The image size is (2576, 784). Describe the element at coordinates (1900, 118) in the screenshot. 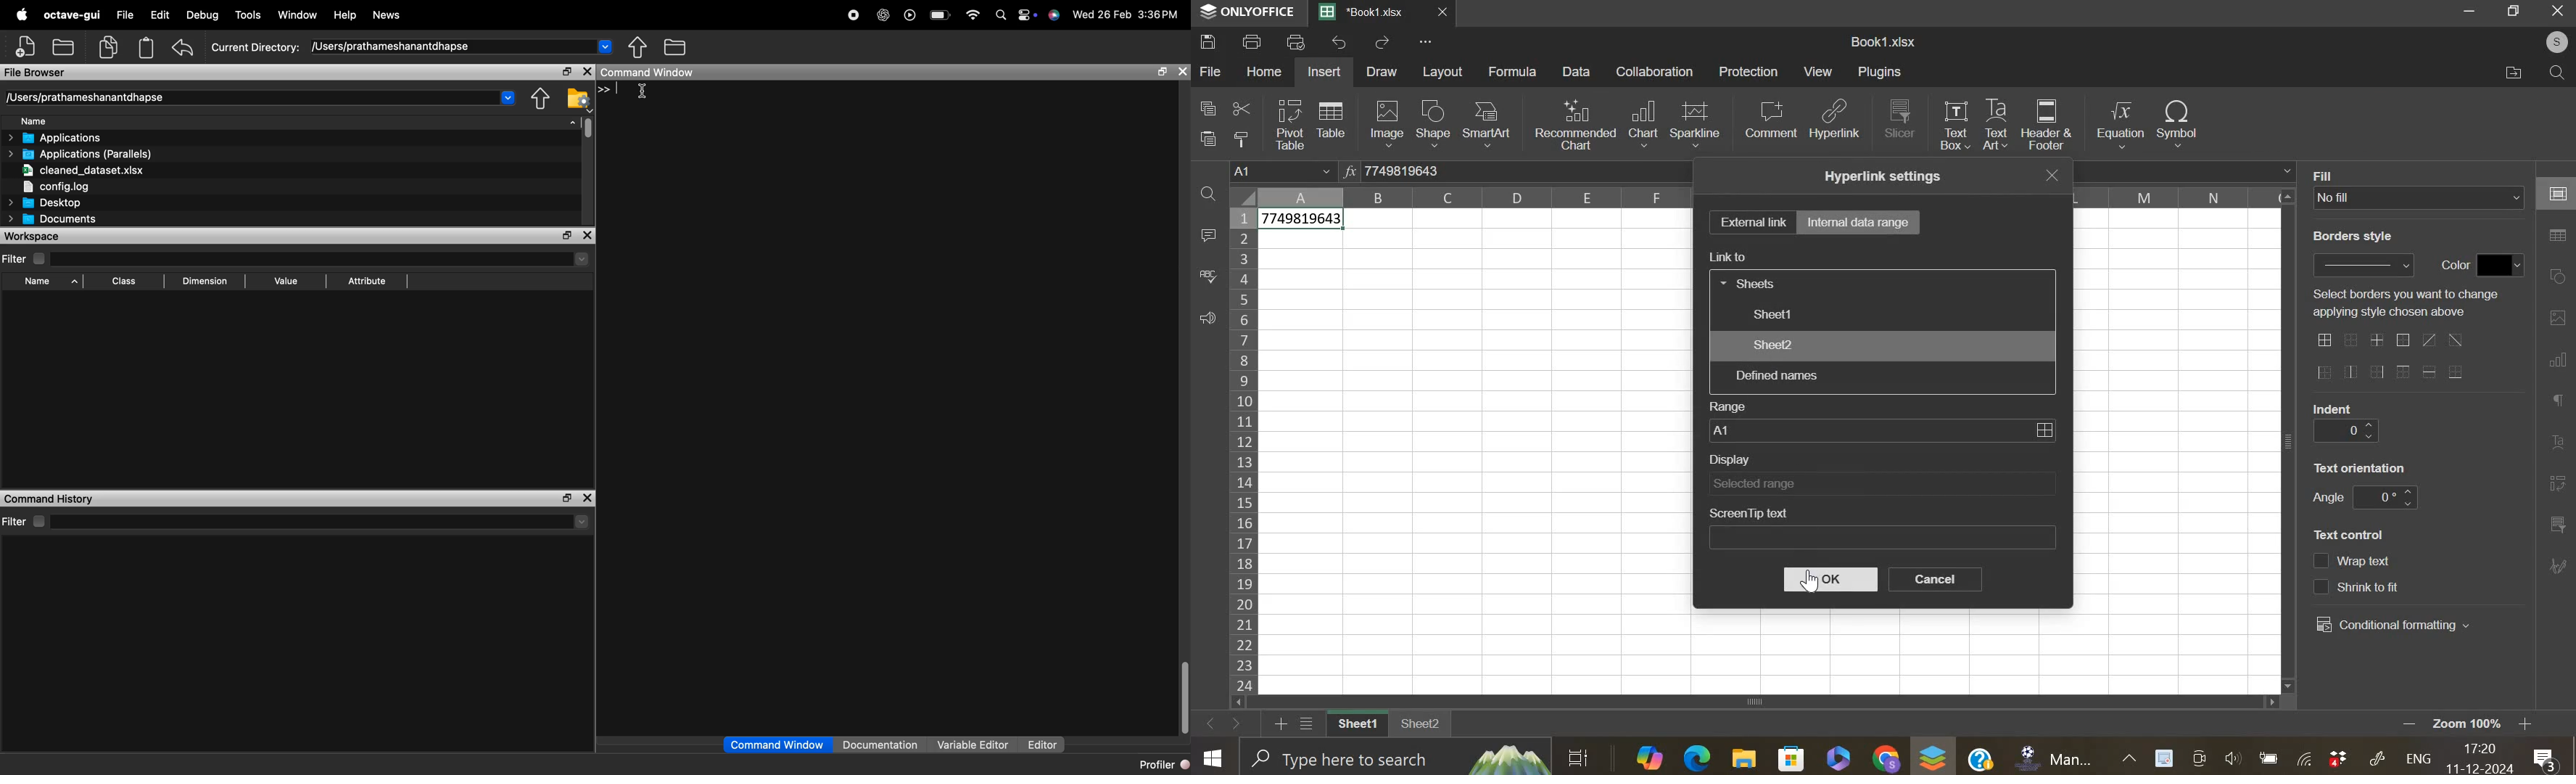

I see `slicer` at that location.